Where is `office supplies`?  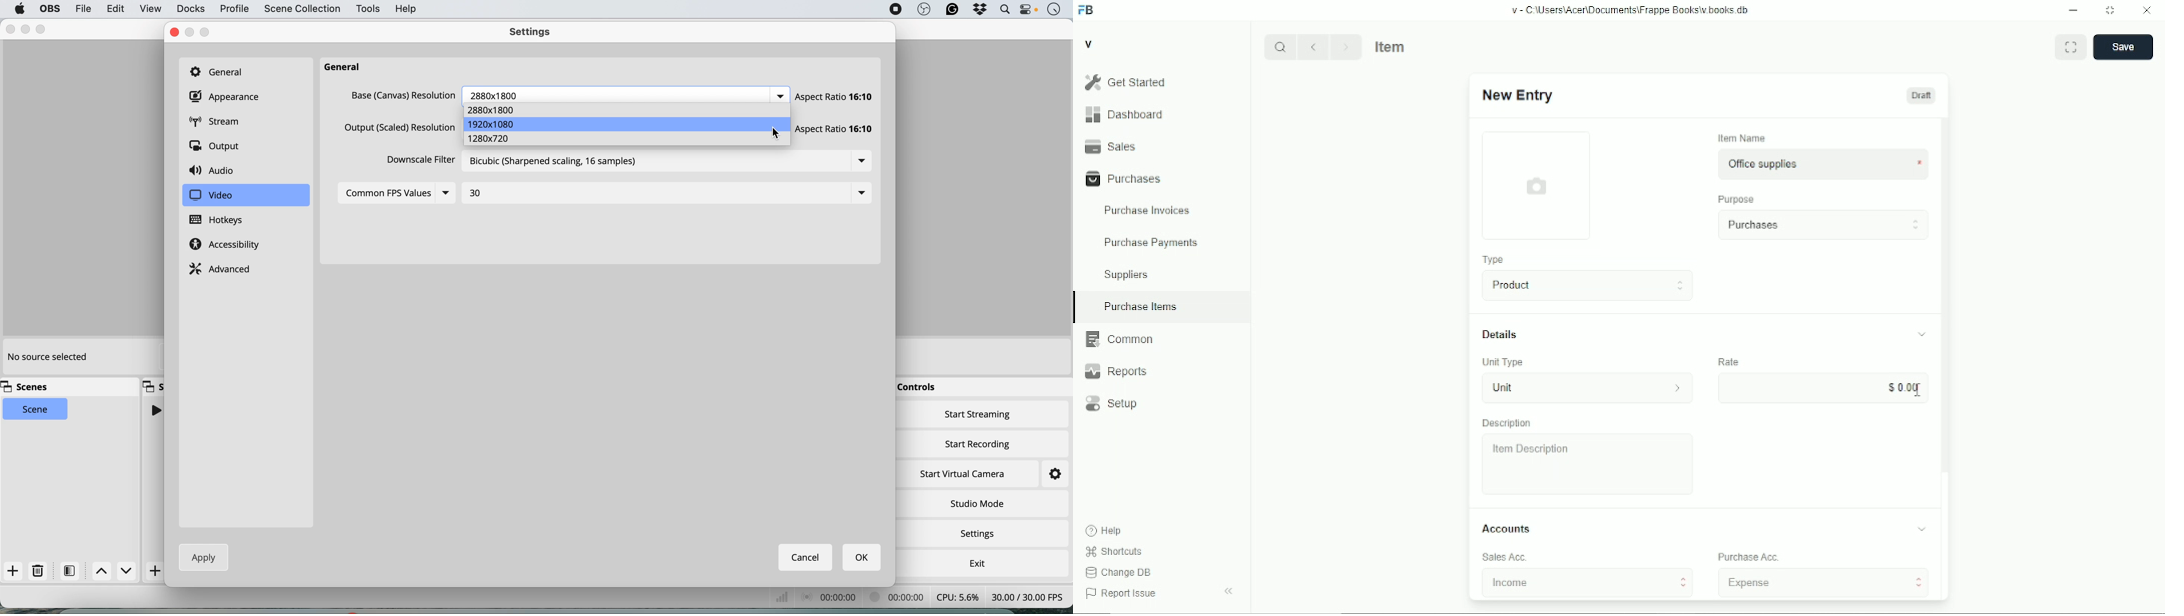
office supplies is located at coordinates (1807, 164).